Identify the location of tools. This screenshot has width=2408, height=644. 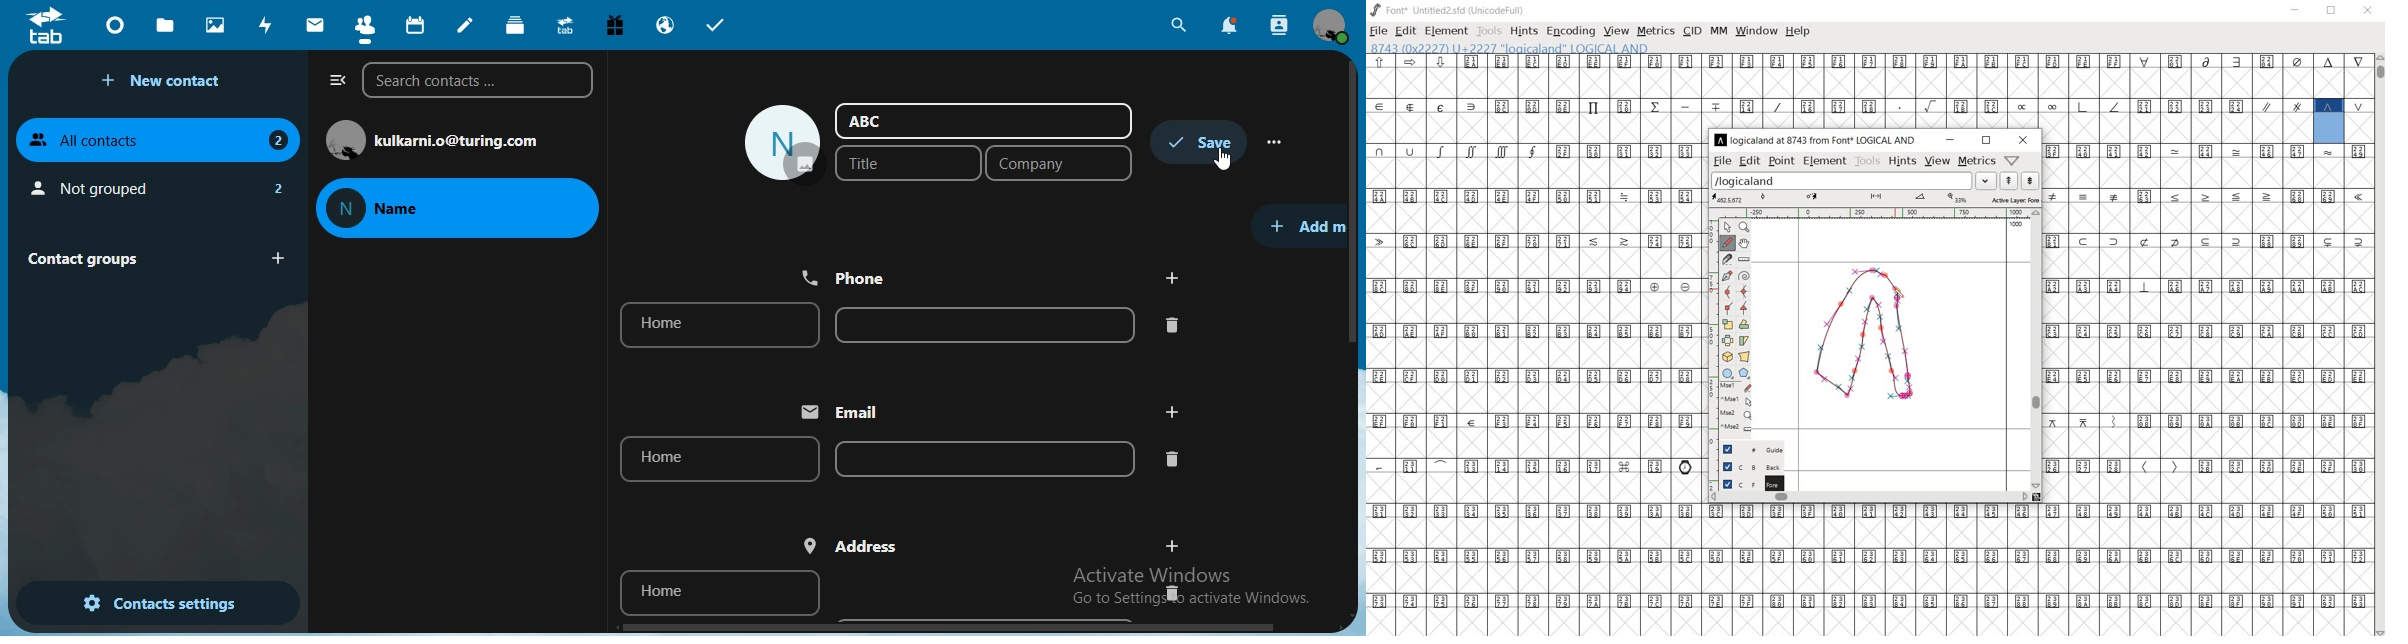
(1490, 31).